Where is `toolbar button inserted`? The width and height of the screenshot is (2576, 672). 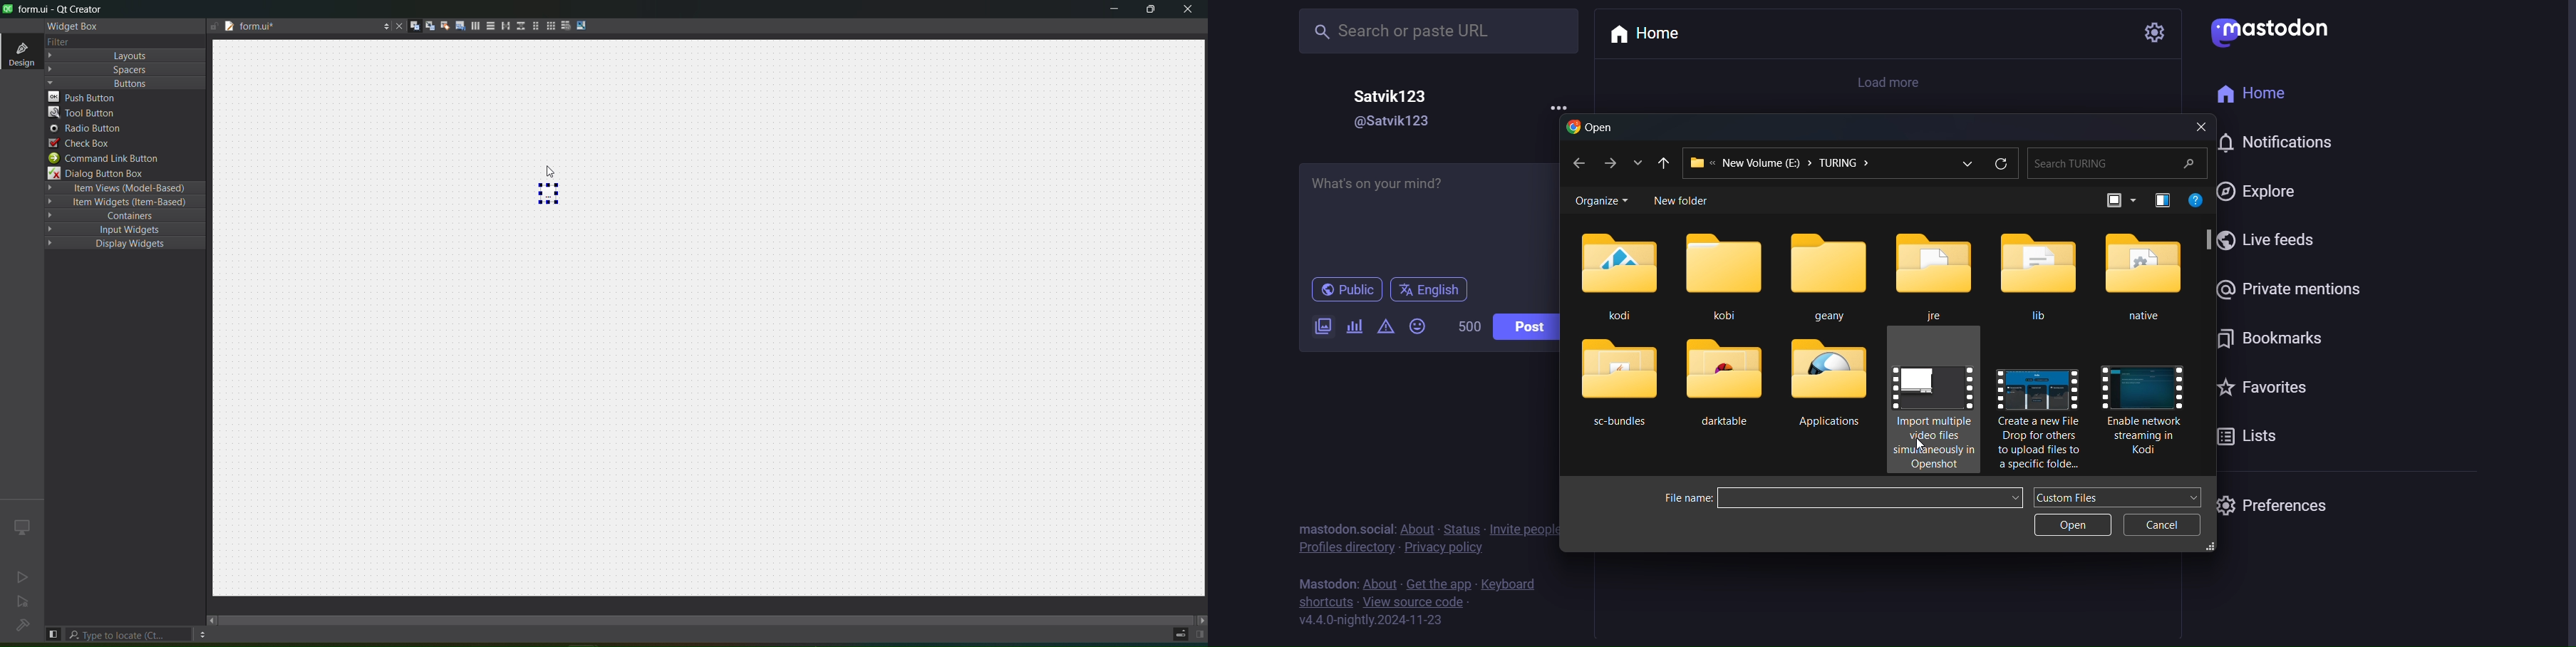 toolbar button inserted is located at coordinates (551, 196).